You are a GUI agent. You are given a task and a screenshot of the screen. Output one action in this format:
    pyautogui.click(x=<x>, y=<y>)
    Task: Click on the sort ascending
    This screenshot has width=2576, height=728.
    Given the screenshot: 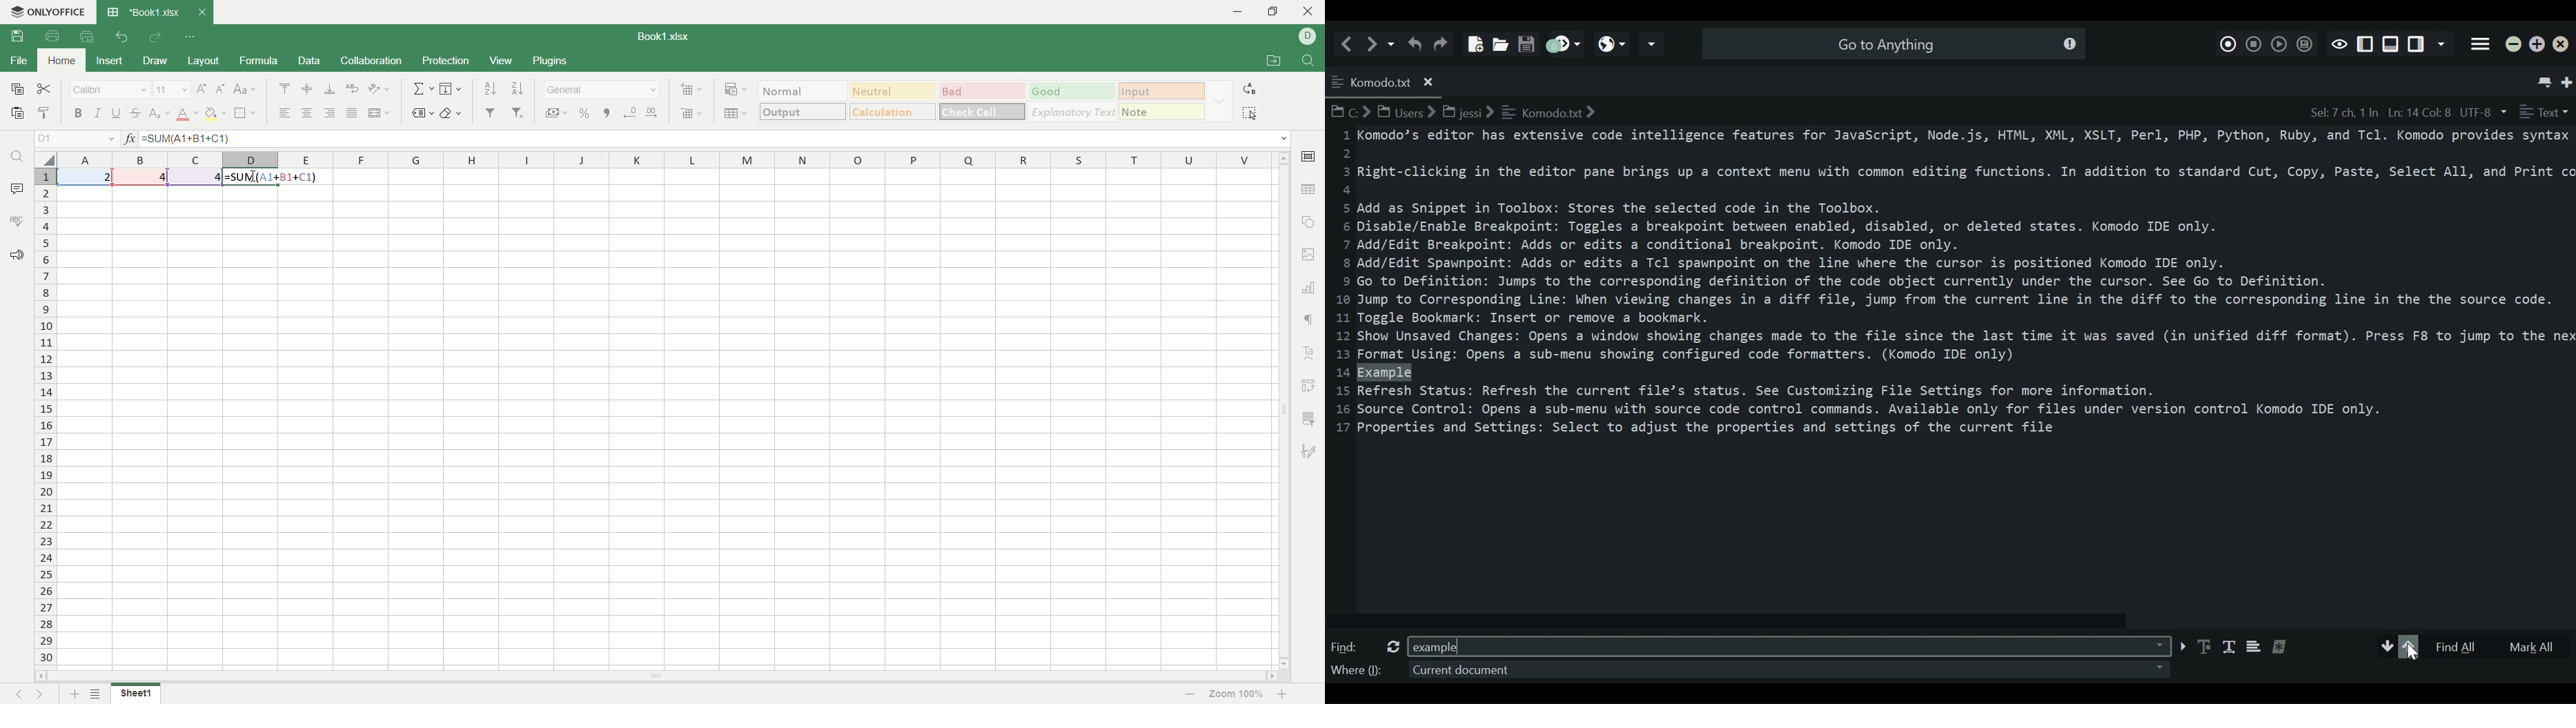 What is the action you would take?
    pyautogui.click(x=489, y=88)
    